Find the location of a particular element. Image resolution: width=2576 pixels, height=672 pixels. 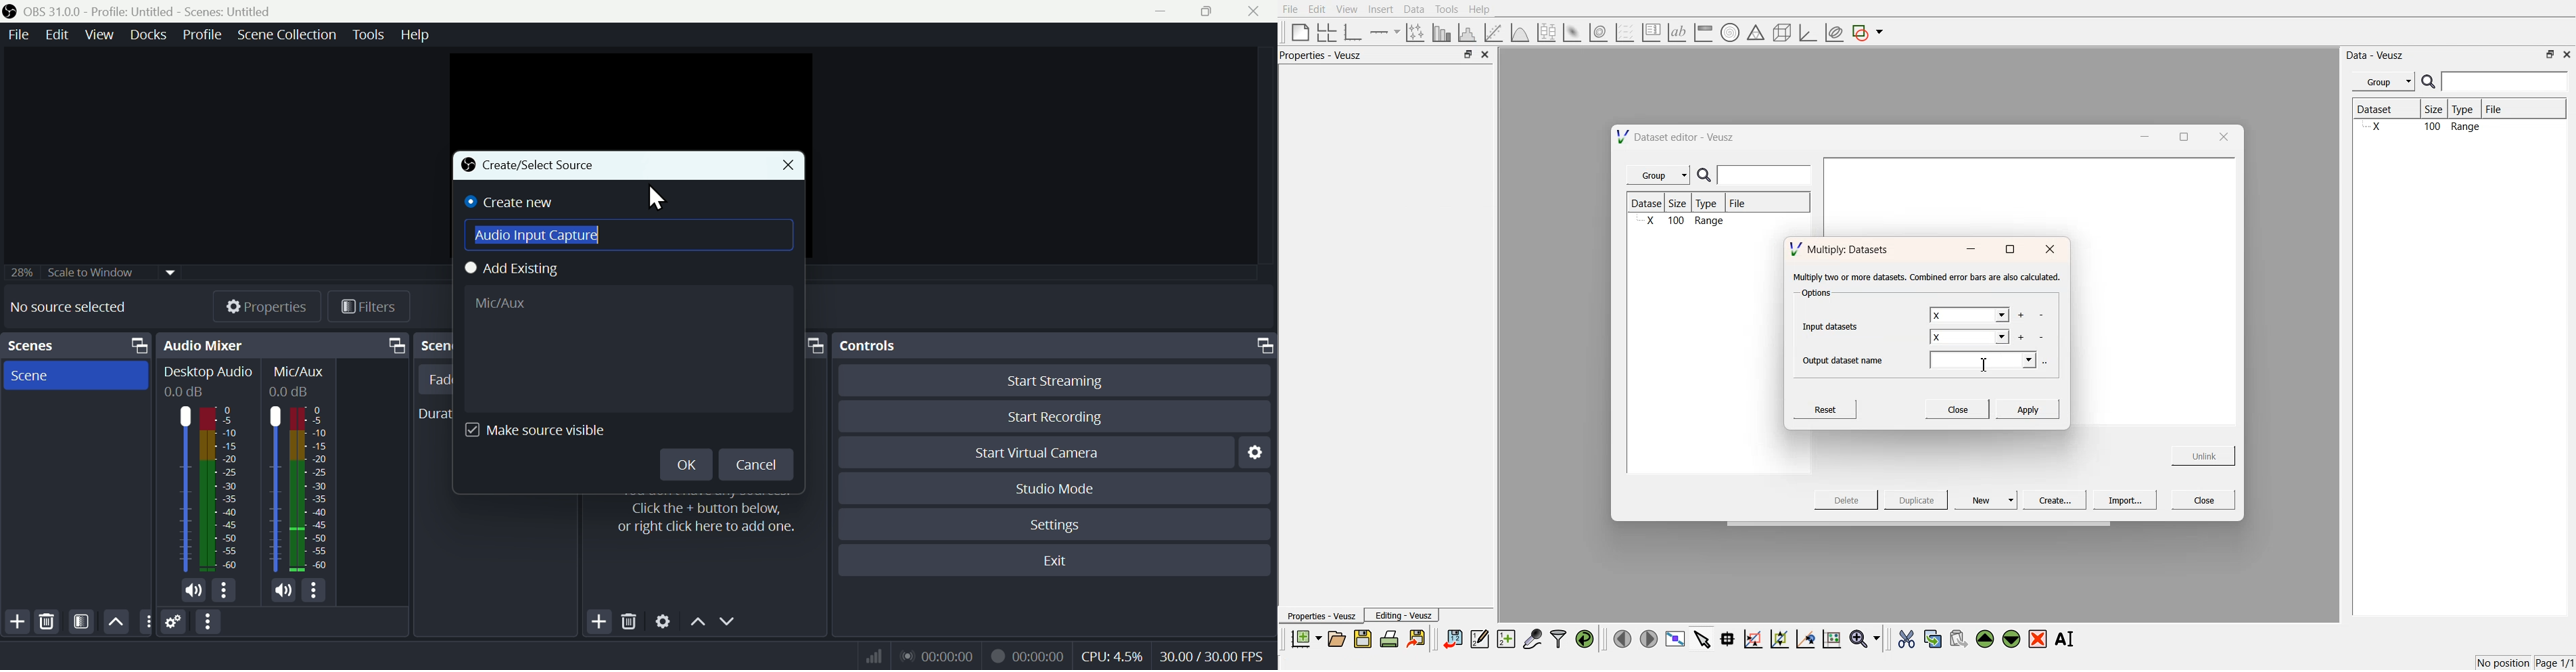

start Virtual camera is located at coordinates (1044, 453).